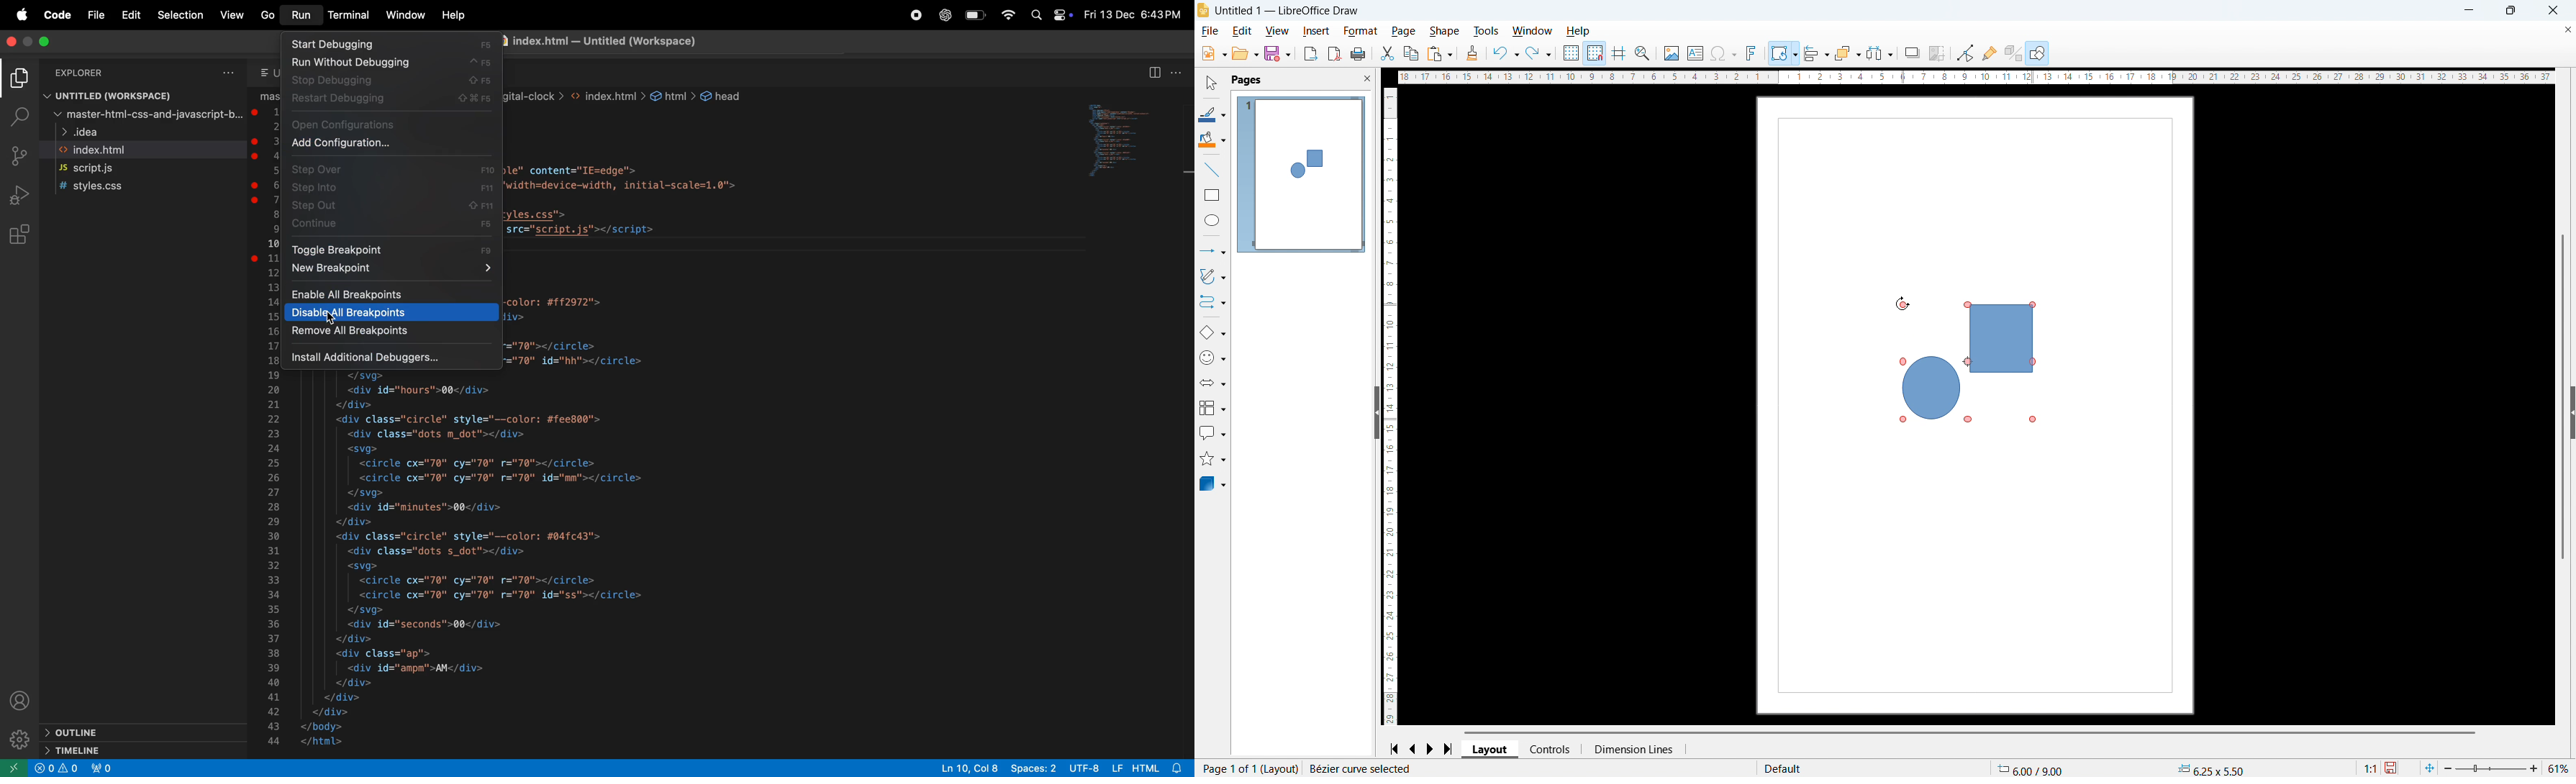 The image size is (2576, 784). Describe the element at coordinates (1412, 53) in the screenshot. I see `copy ` at that location.